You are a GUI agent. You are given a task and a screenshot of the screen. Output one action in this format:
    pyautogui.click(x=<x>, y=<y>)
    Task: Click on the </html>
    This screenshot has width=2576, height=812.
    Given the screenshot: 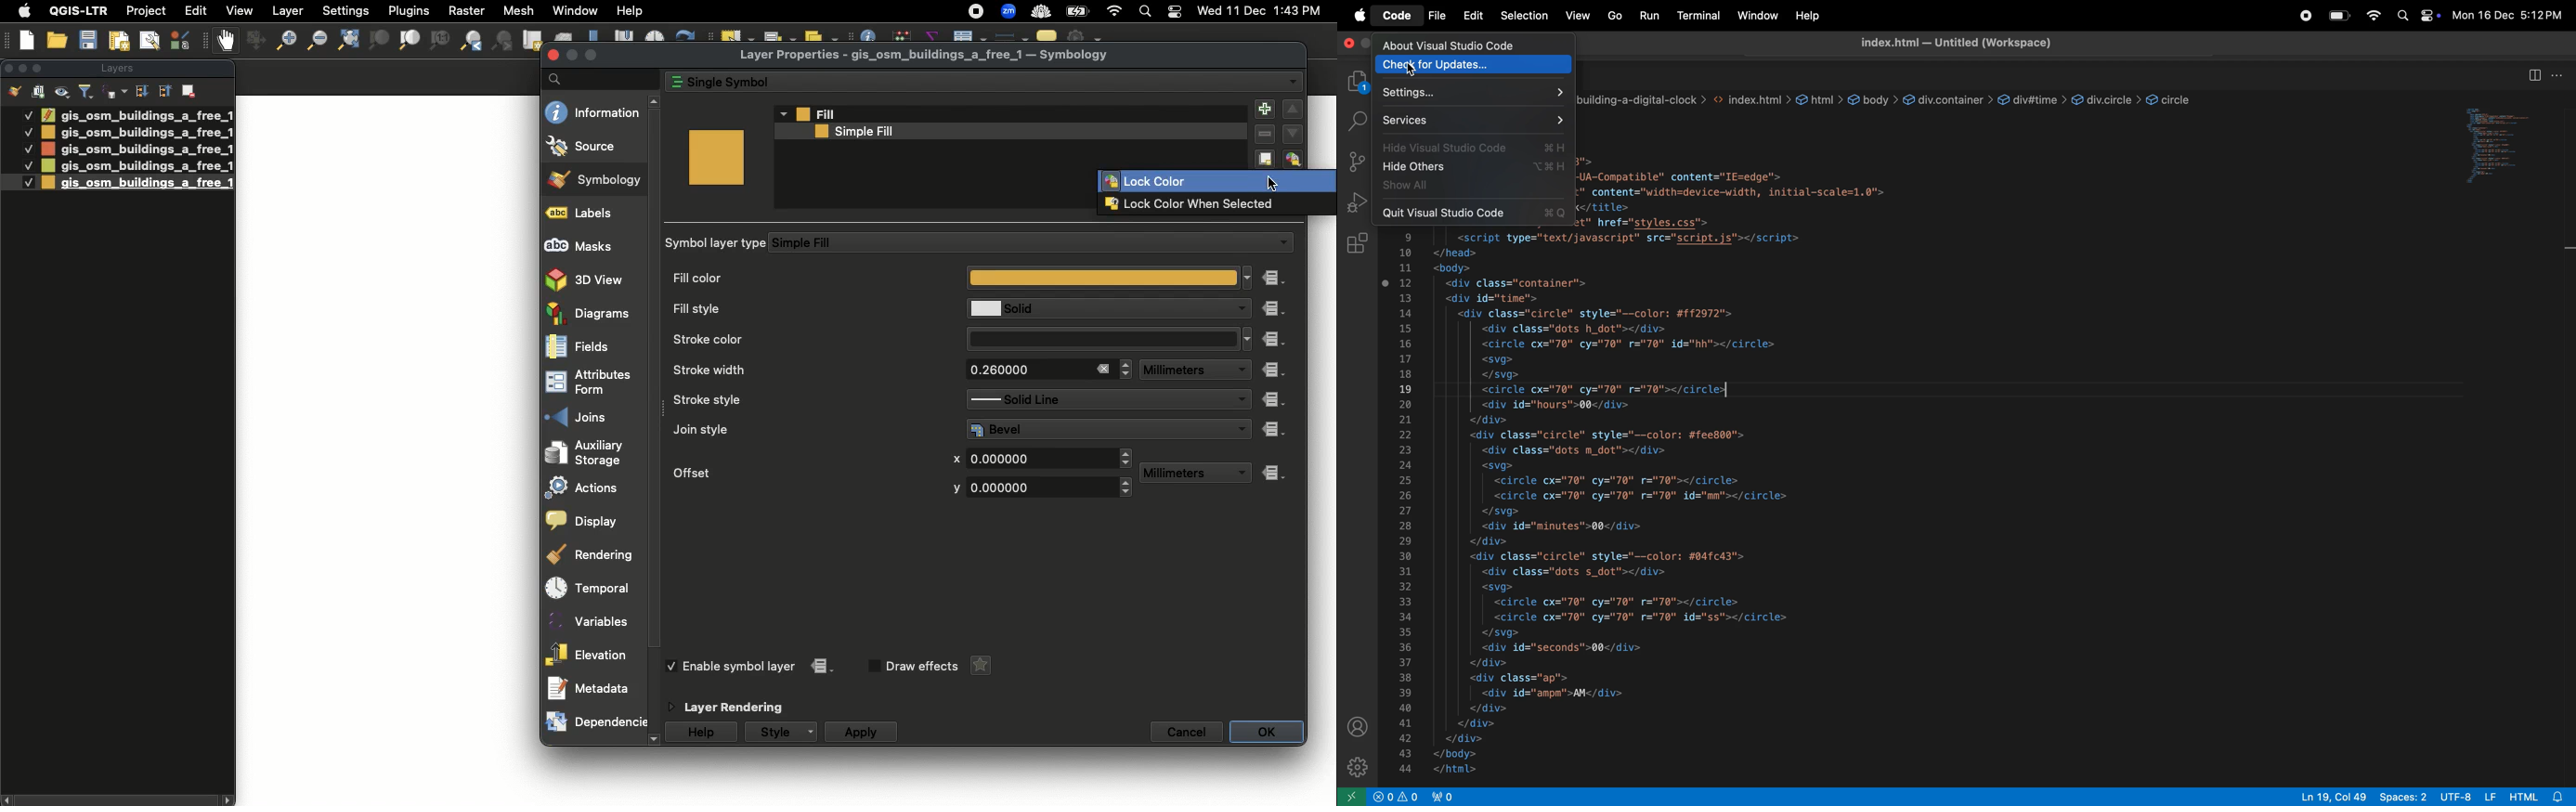 What is the action you would take?
    pyautogui.click(x=1461, y=770)
    